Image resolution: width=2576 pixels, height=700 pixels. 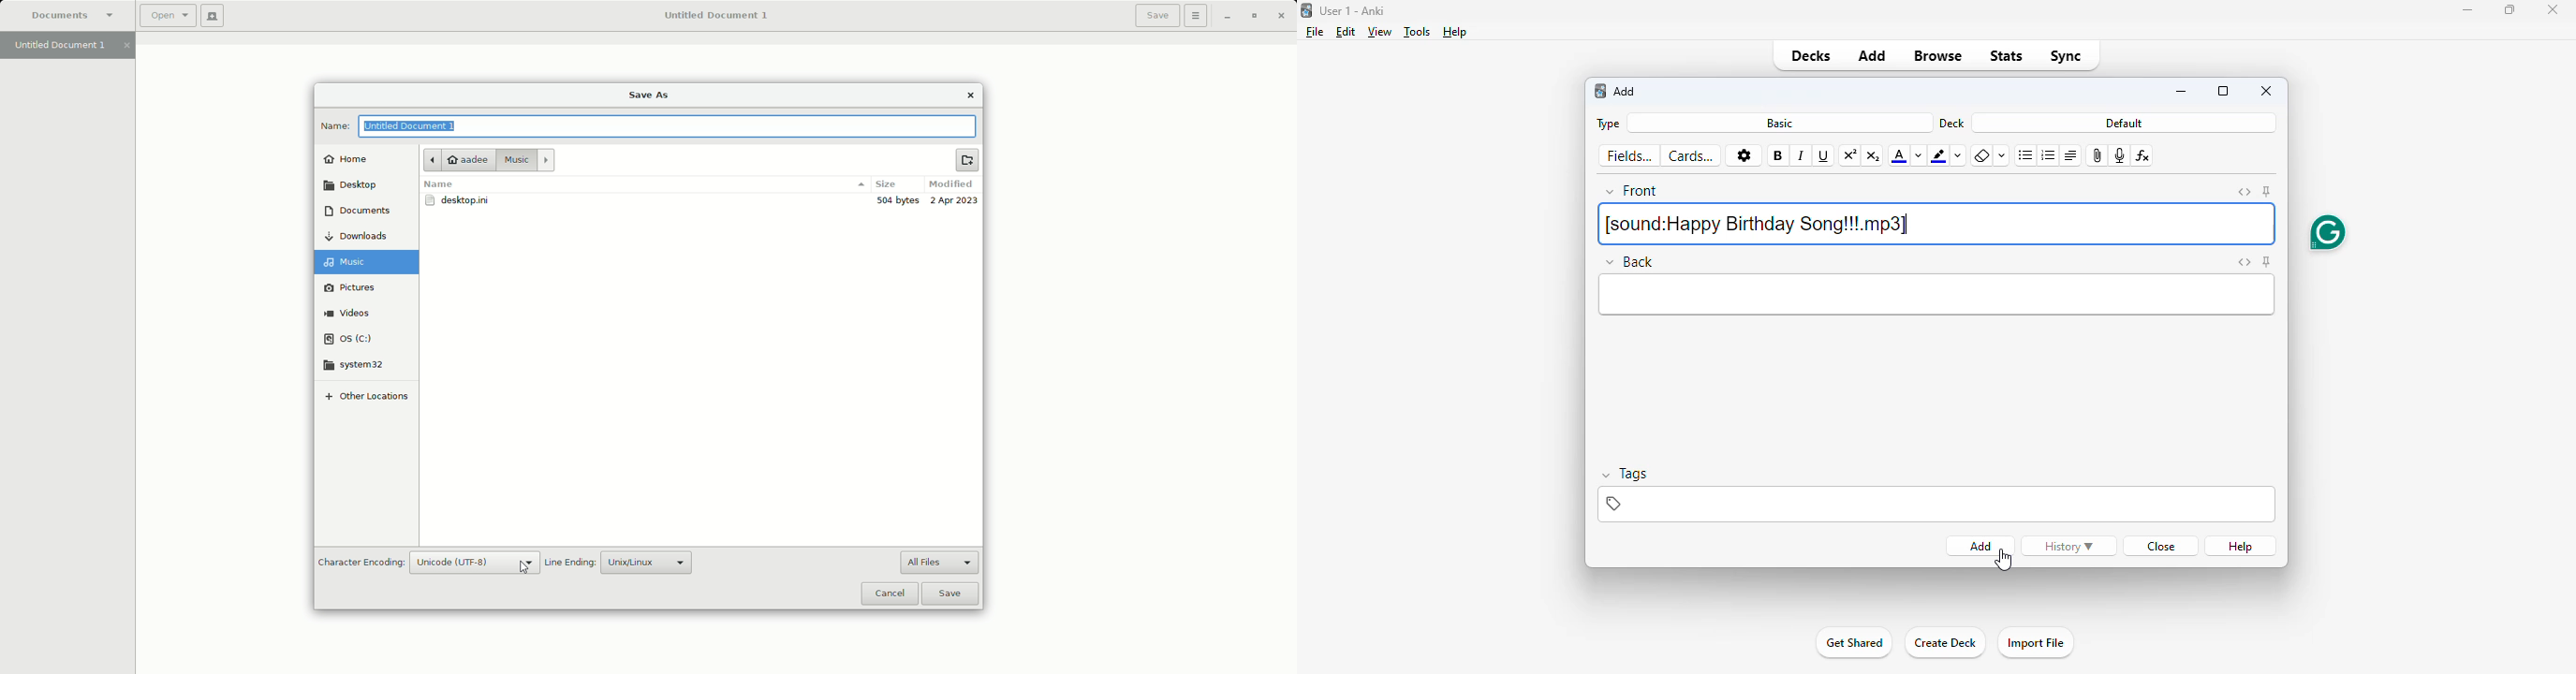 What do you see at coordinates (2509, 9) in the screenshot?
I see `maximize` at bounding box center [2509, 9].